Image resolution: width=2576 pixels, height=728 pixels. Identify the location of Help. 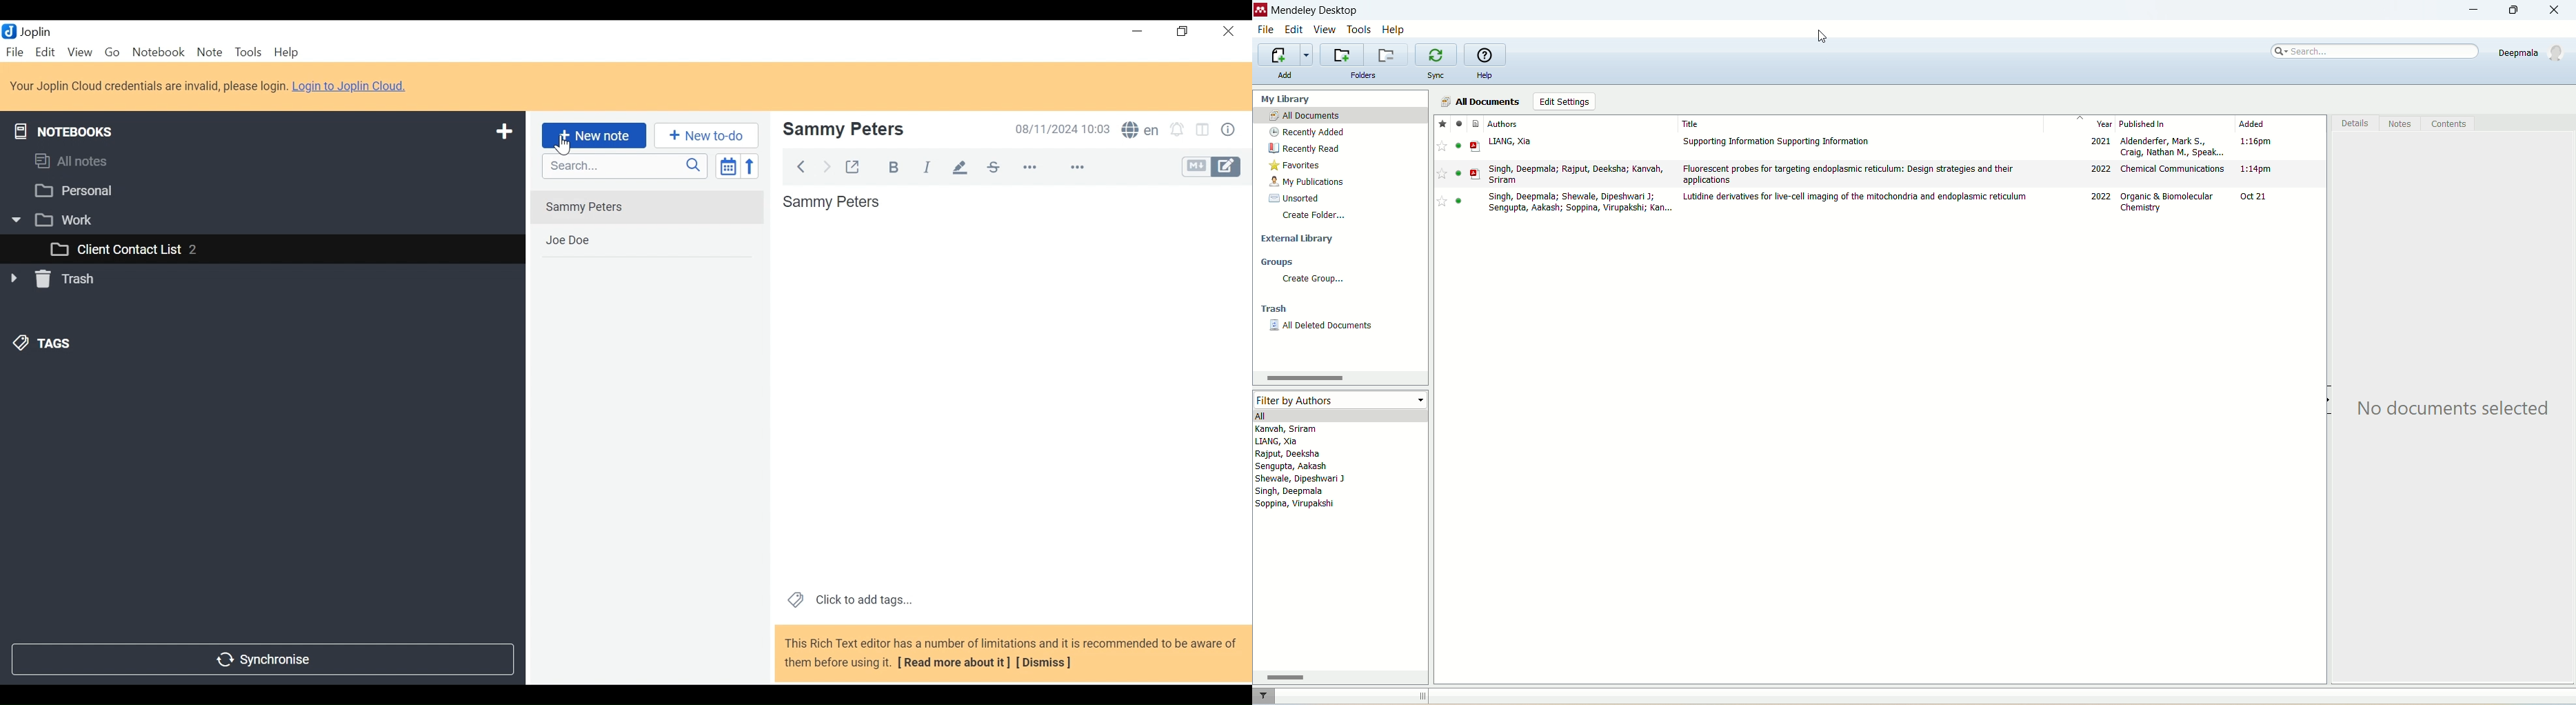
(284, 52).